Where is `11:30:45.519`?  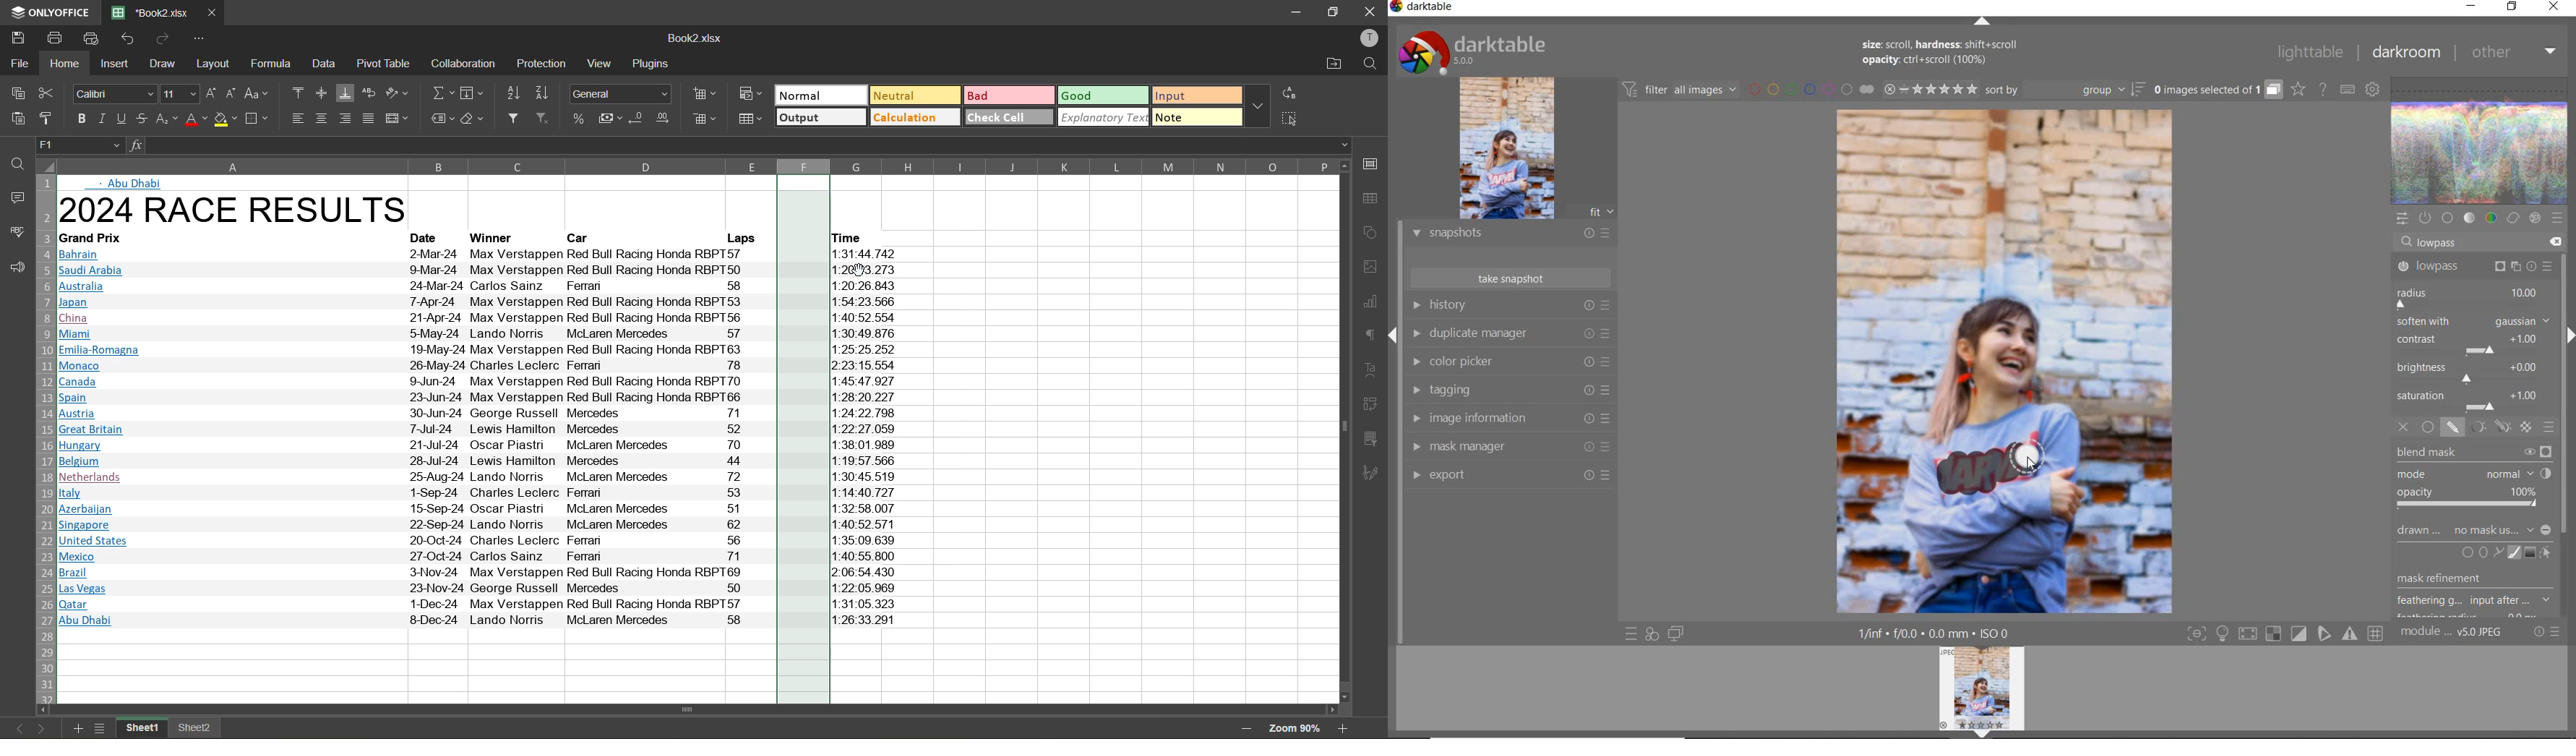 11:30:45.519 is located at coordinates (864, 477).